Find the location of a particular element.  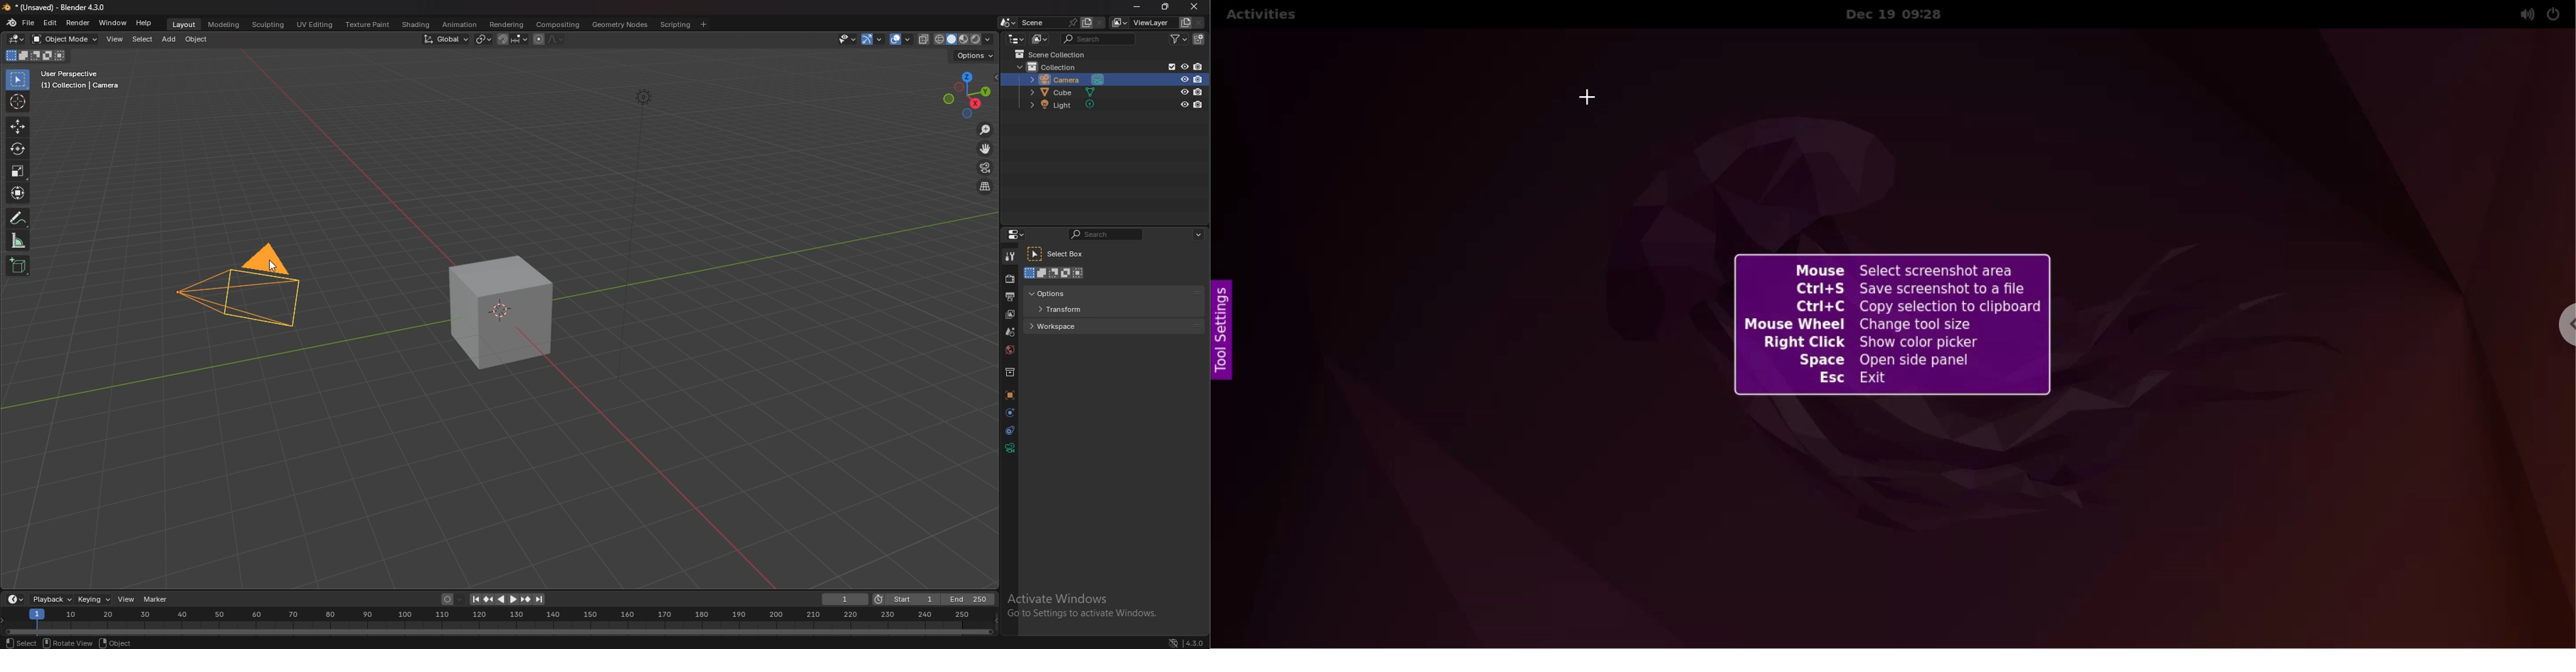

shading is located at coordinates (416, 24).